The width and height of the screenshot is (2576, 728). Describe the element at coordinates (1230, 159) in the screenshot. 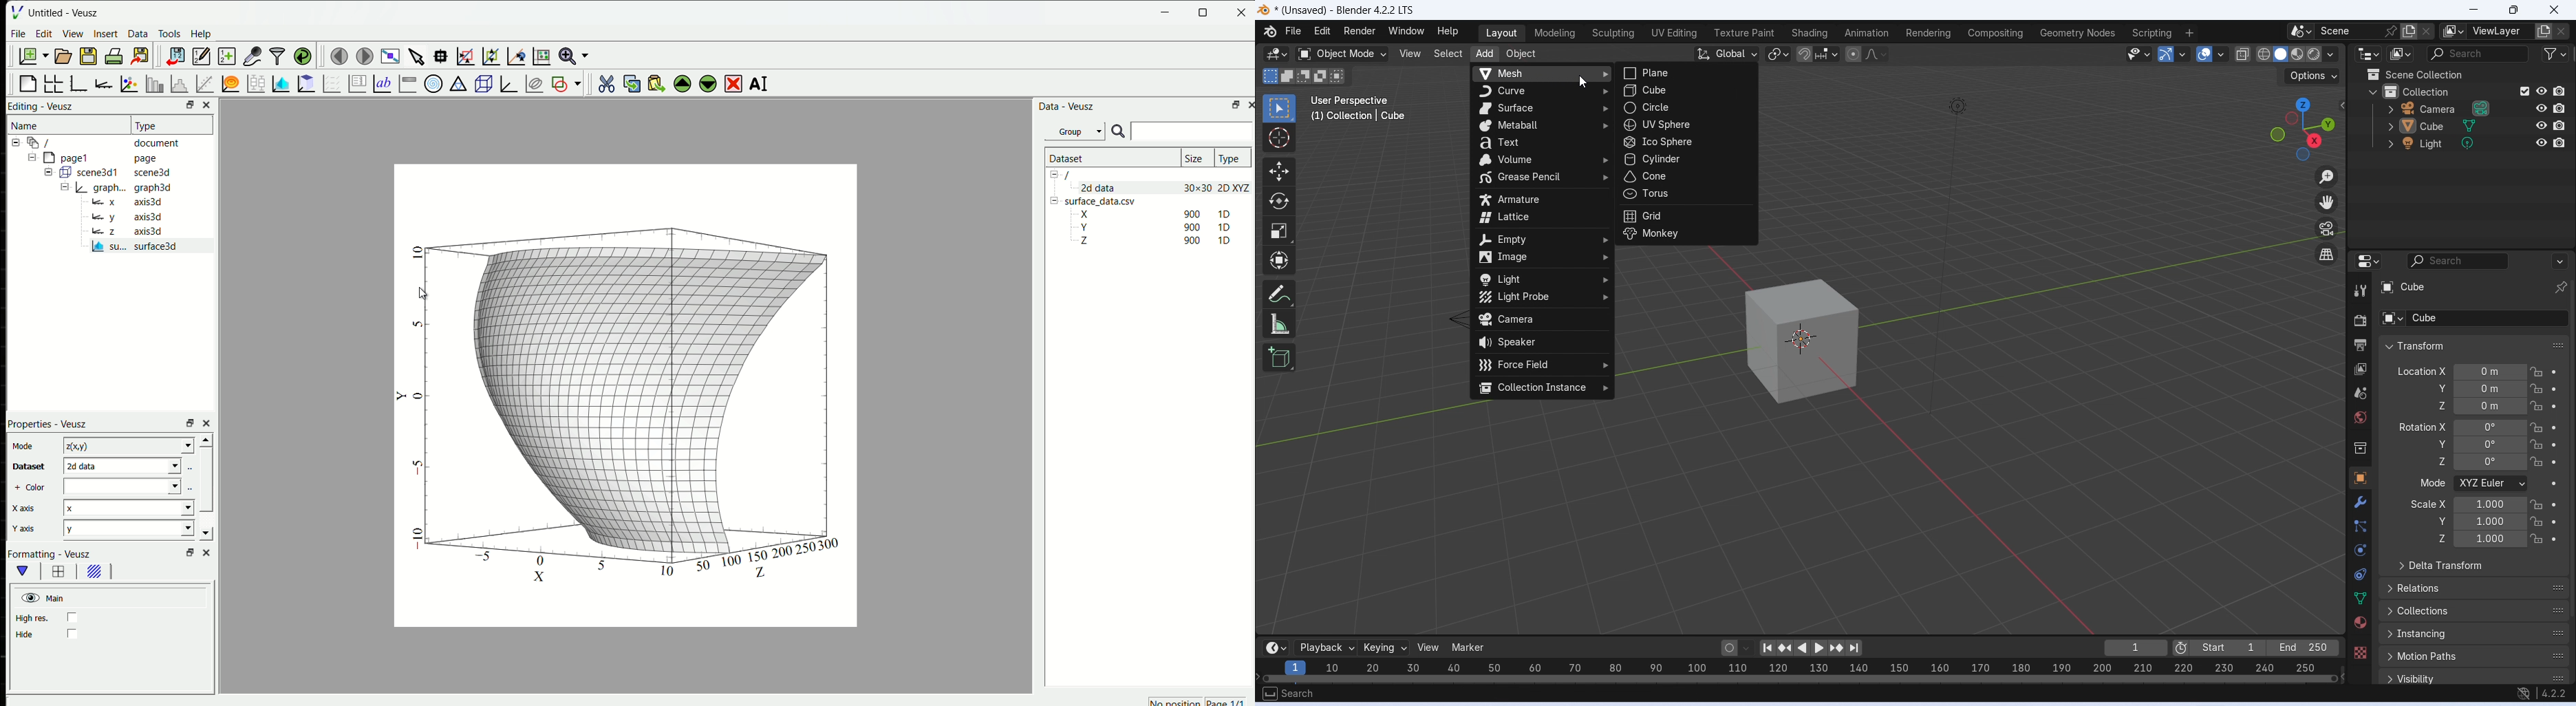

I see `Type` at that location.